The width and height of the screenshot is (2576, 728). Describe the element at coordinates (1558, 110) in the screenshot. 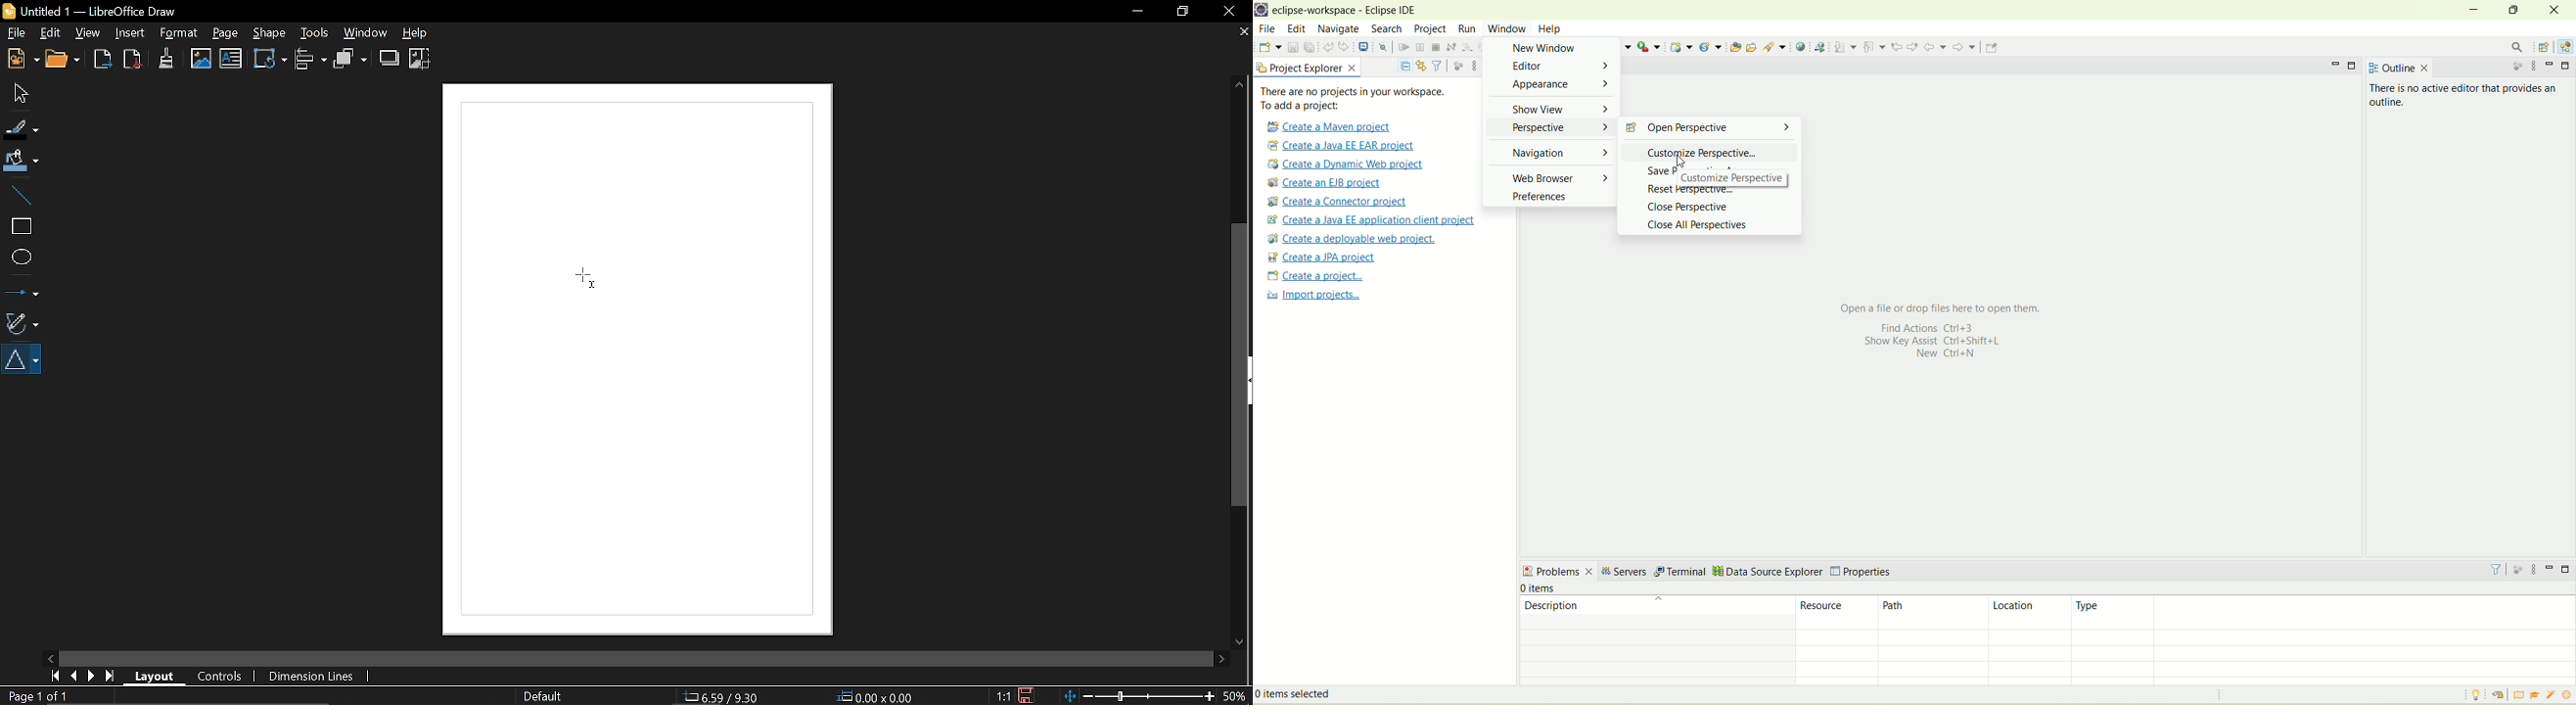

I see `show view` at that location.